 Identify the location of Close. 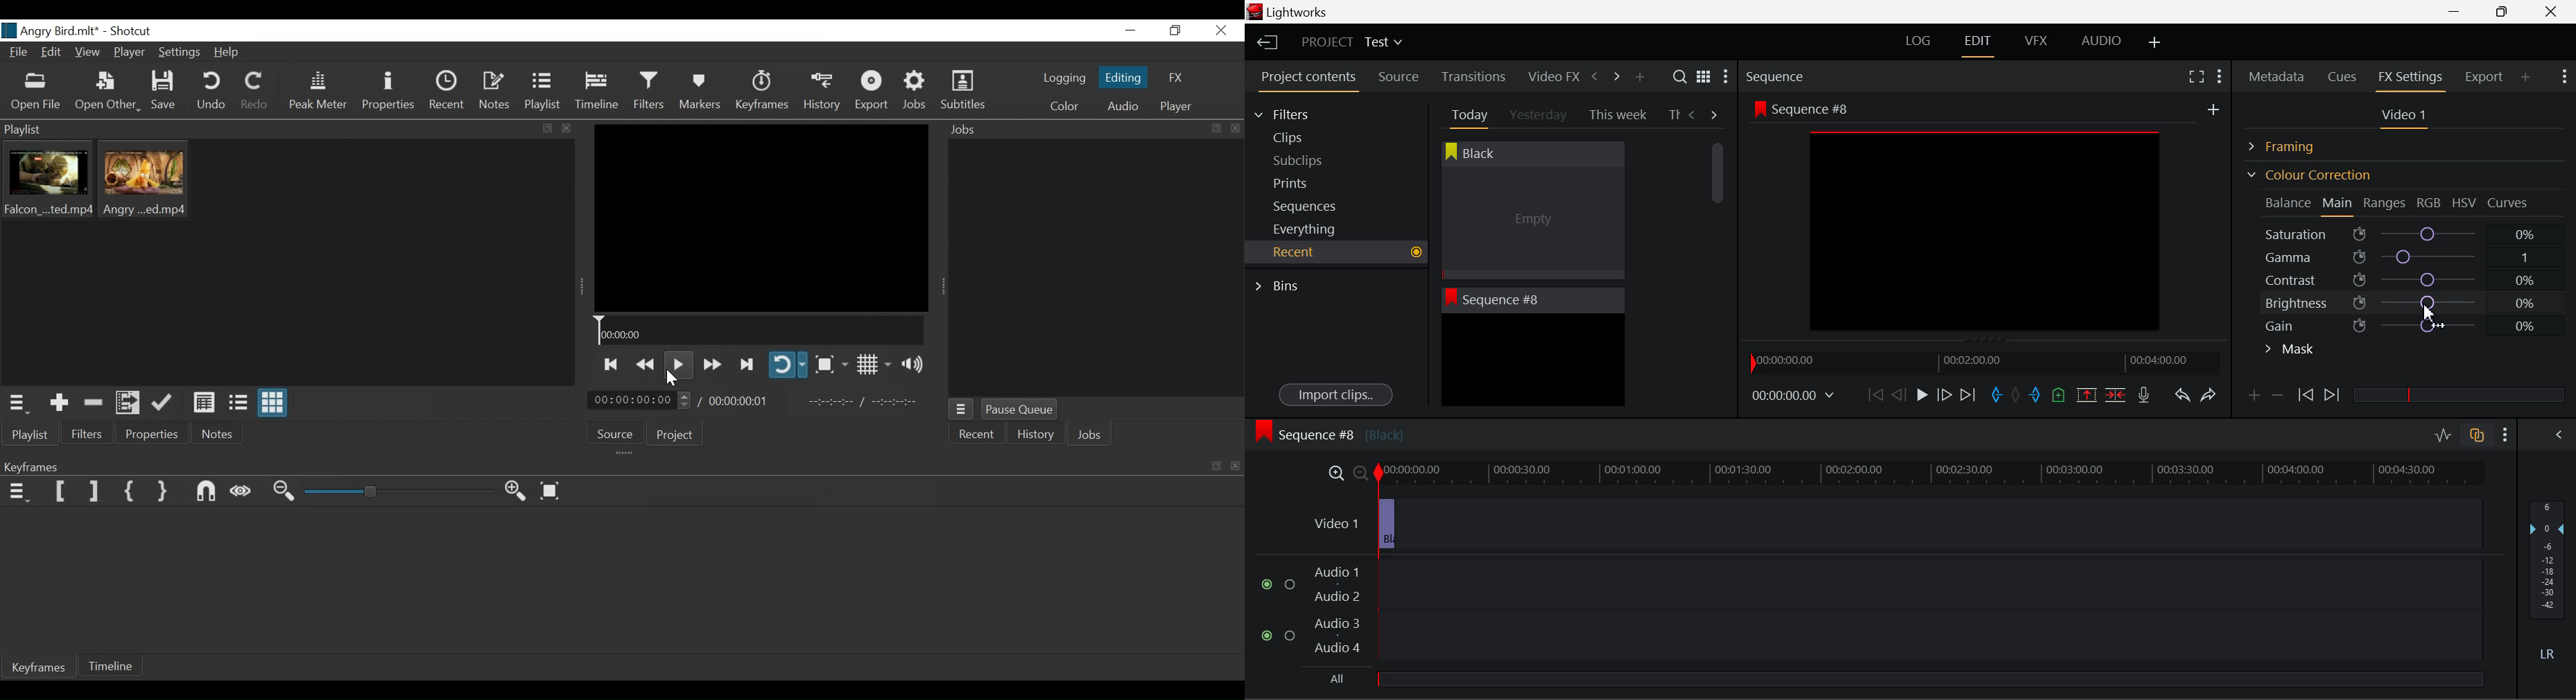
(2554, 12).